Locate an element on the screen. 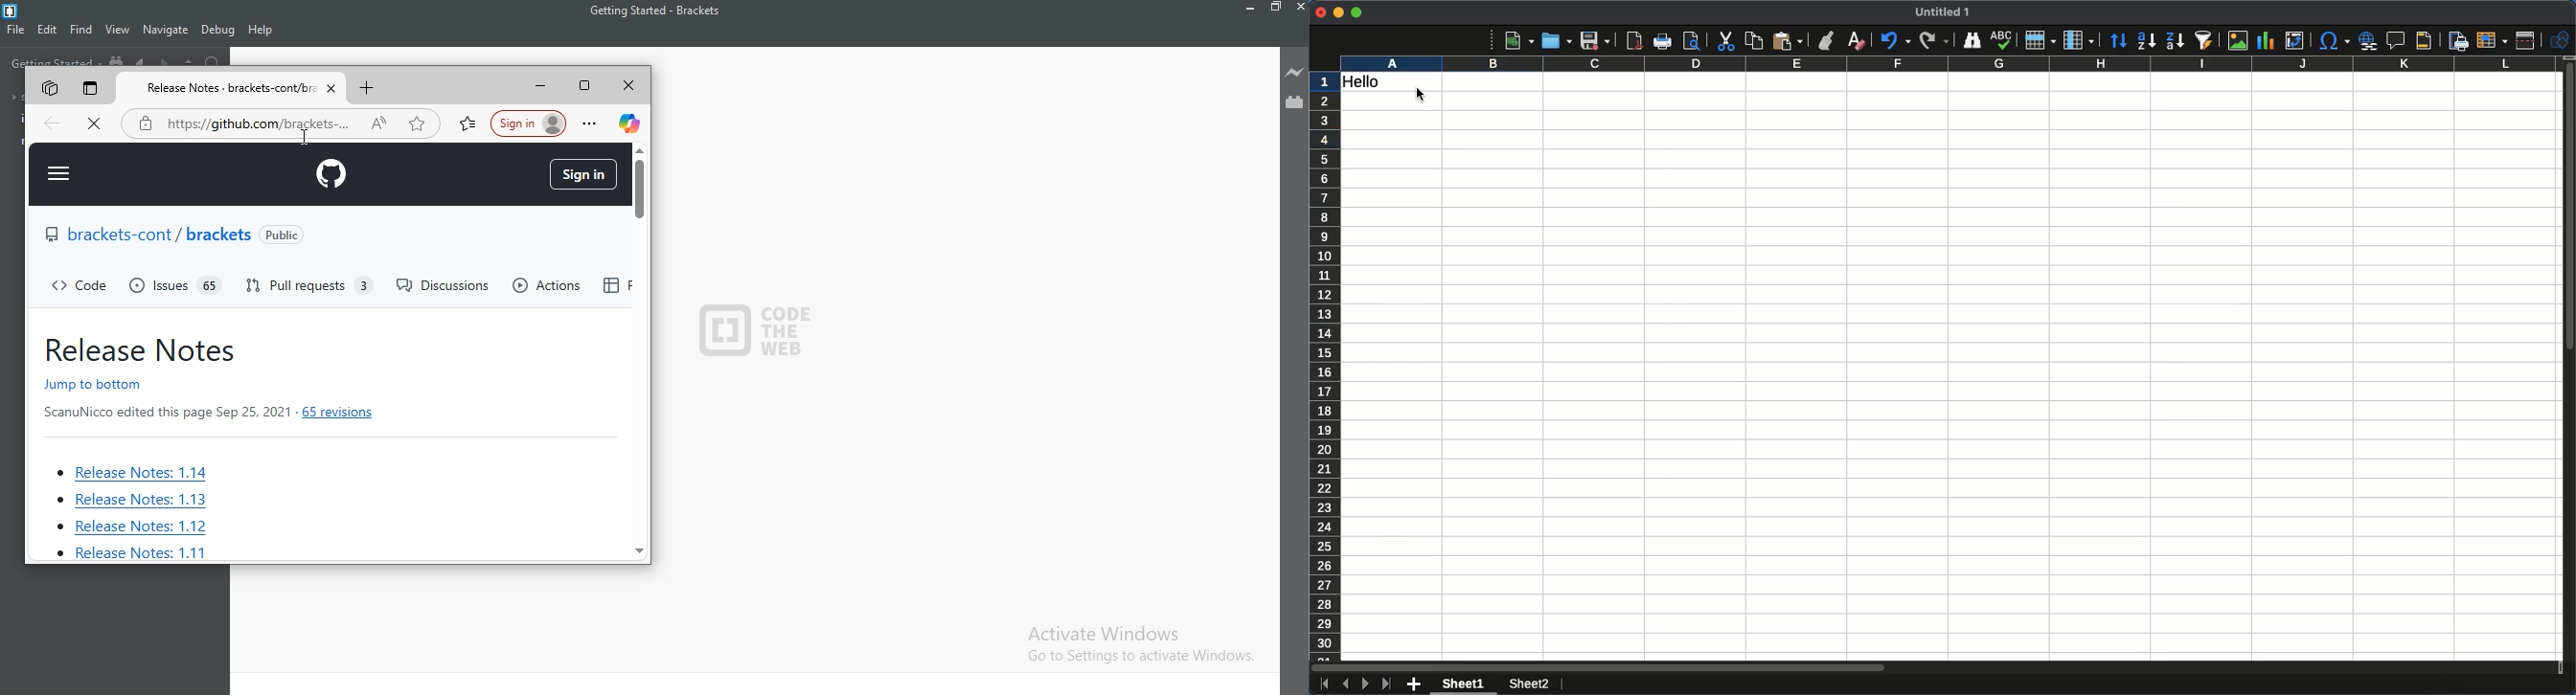 This screenshot has height=700, width=2576. New is located at coordinates (1519, 40).